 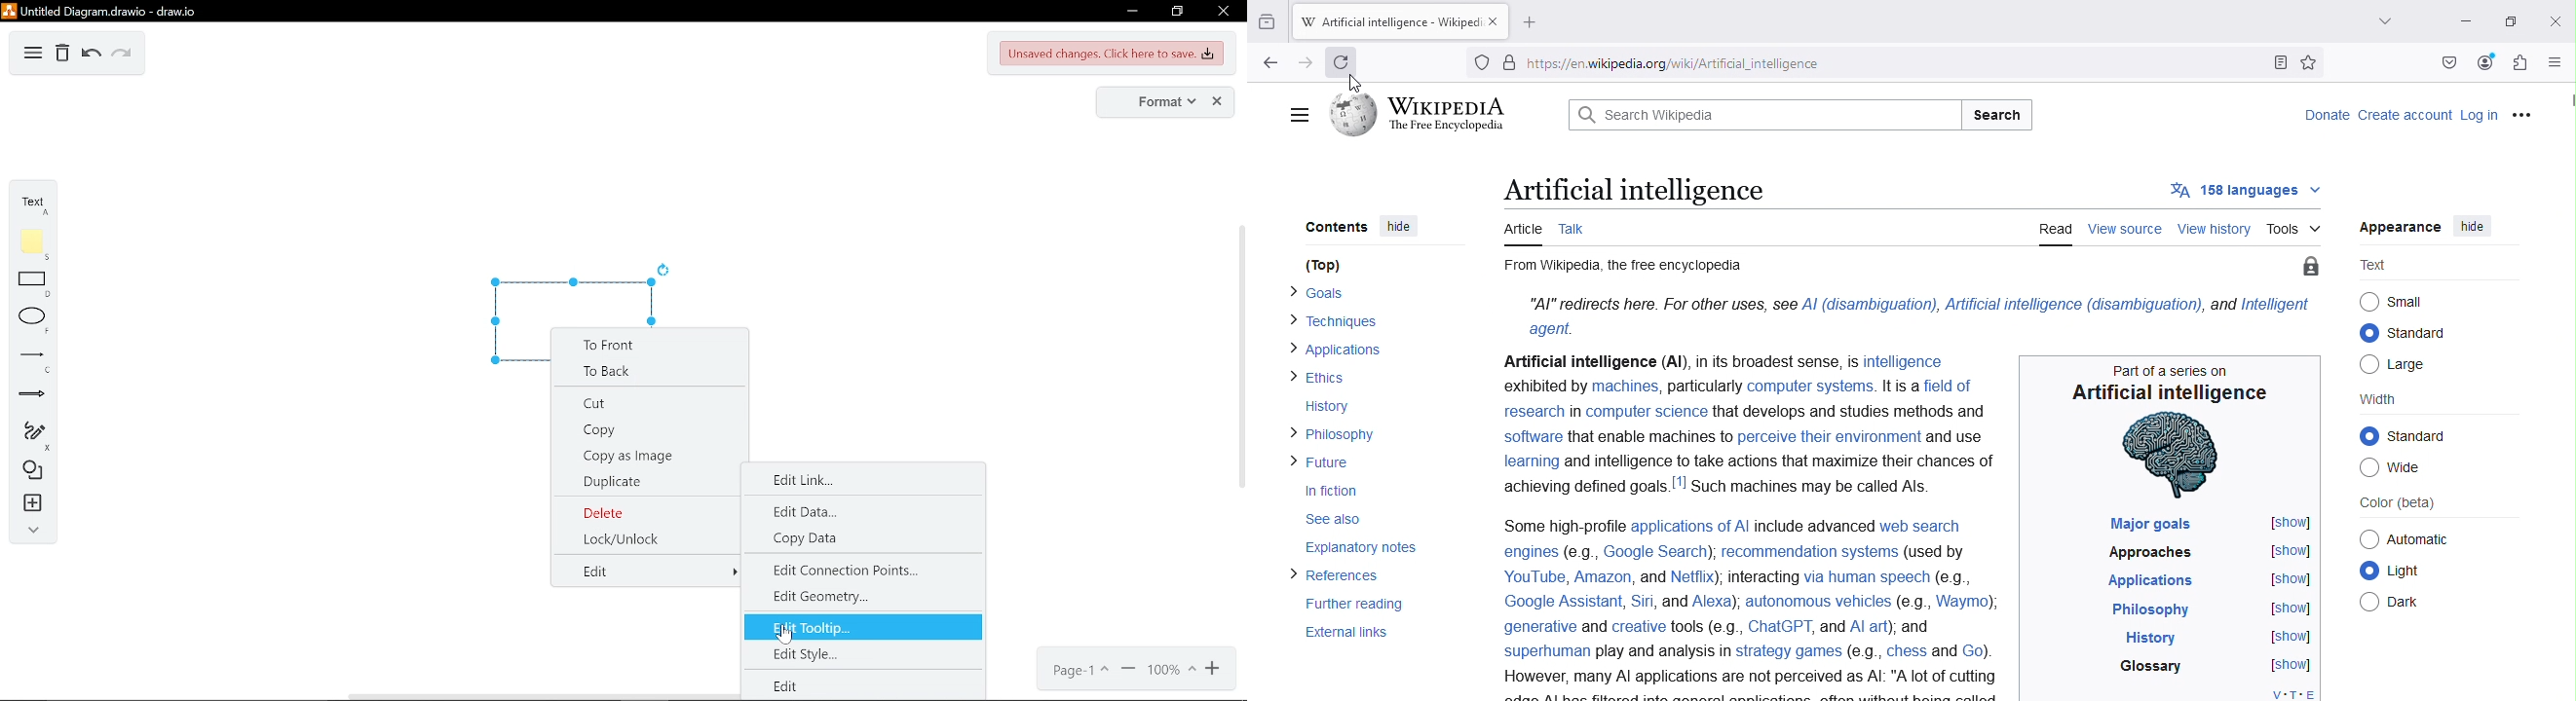 What do you see at coordinates (1648, 577) in the screenshot?
I see `and` at bounding box center [1648, 577].